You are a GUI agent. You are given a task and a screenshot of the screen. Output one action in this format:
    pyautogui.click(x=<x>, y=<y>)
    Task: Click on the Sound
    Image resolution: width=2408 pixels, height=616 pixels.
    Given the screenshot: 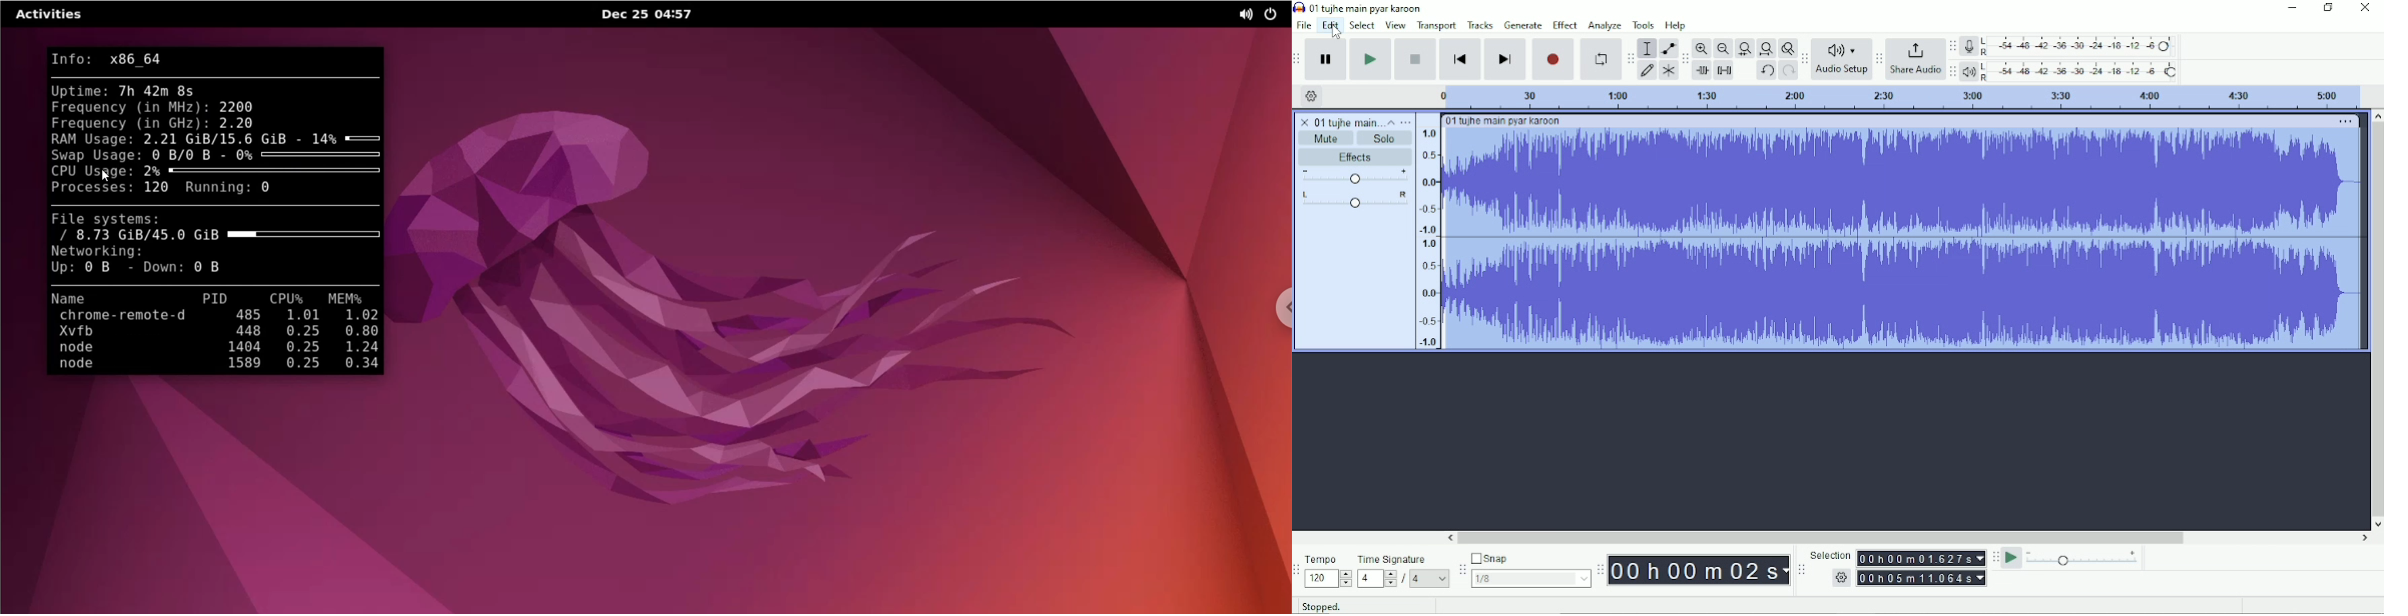 What is the action you would take?
    pyautogui.click(x=1427, y=232)
    